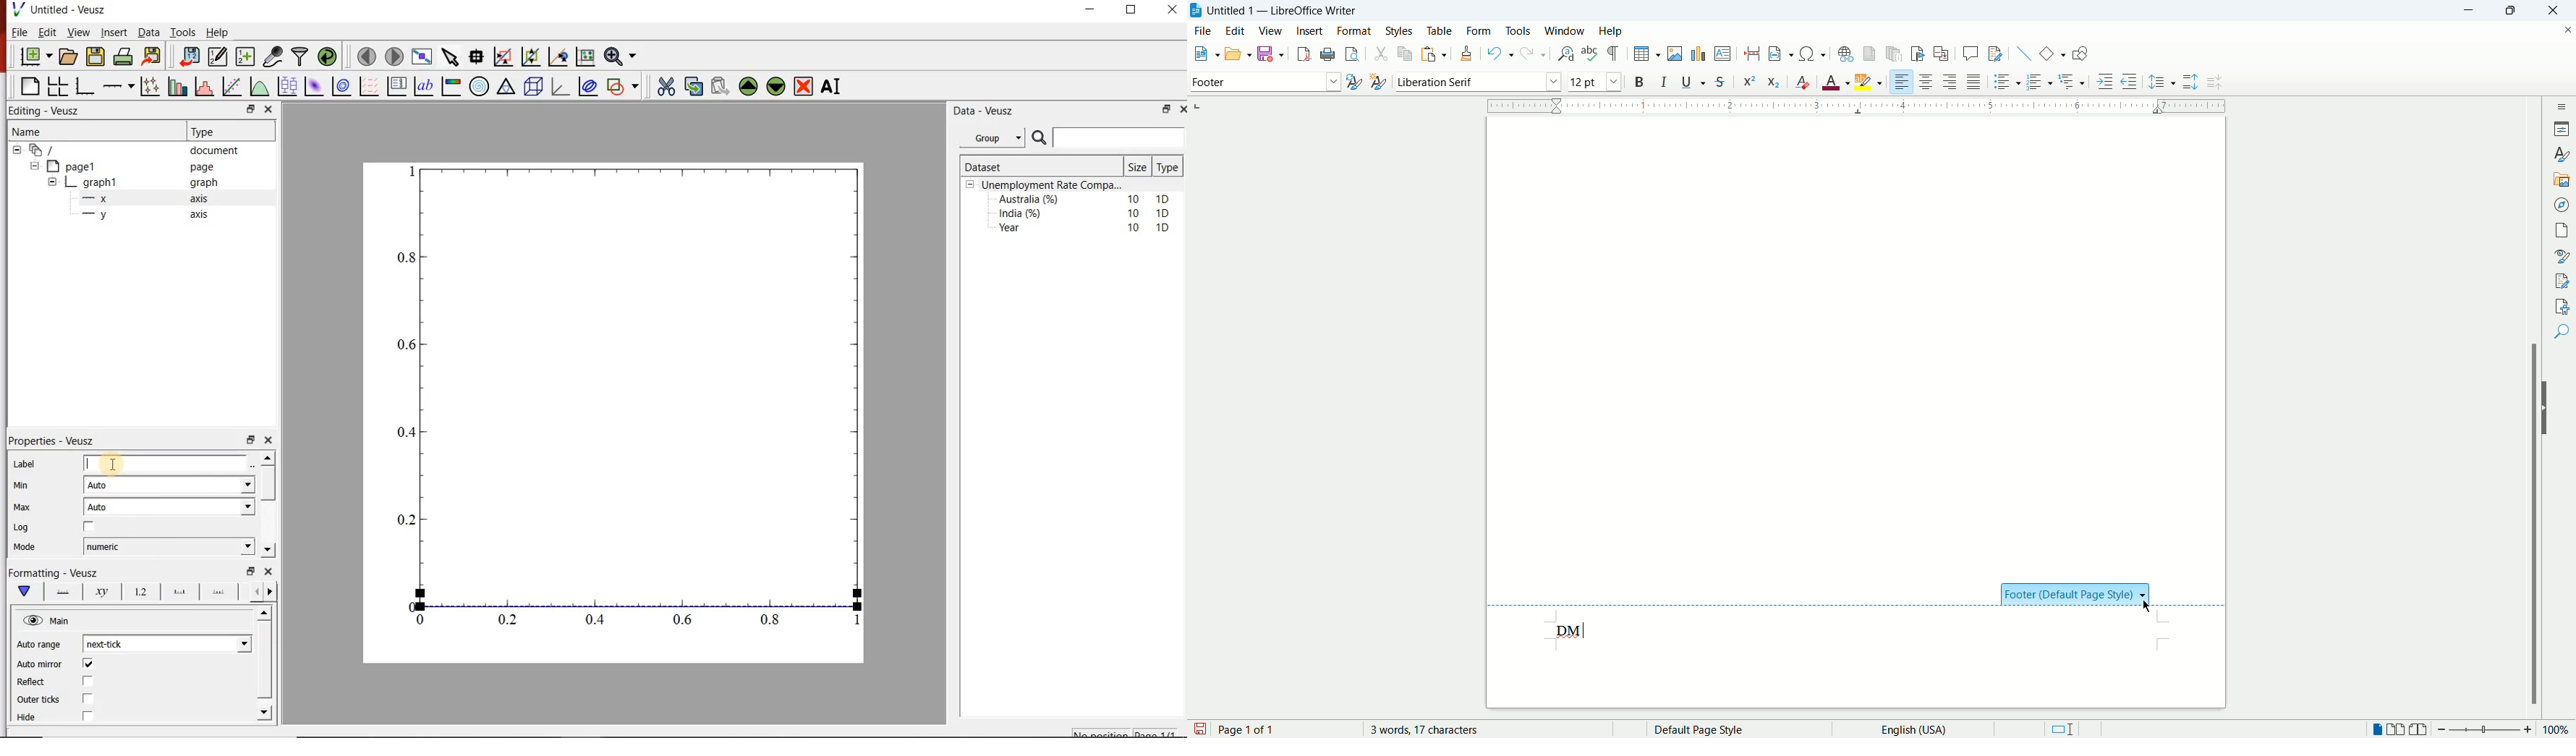 The height and width of the screenshot is (756, 2576). What do you see at coordinates (170, 485) in the screenshot?
I see `Auto` at bounding box center [170, 485].